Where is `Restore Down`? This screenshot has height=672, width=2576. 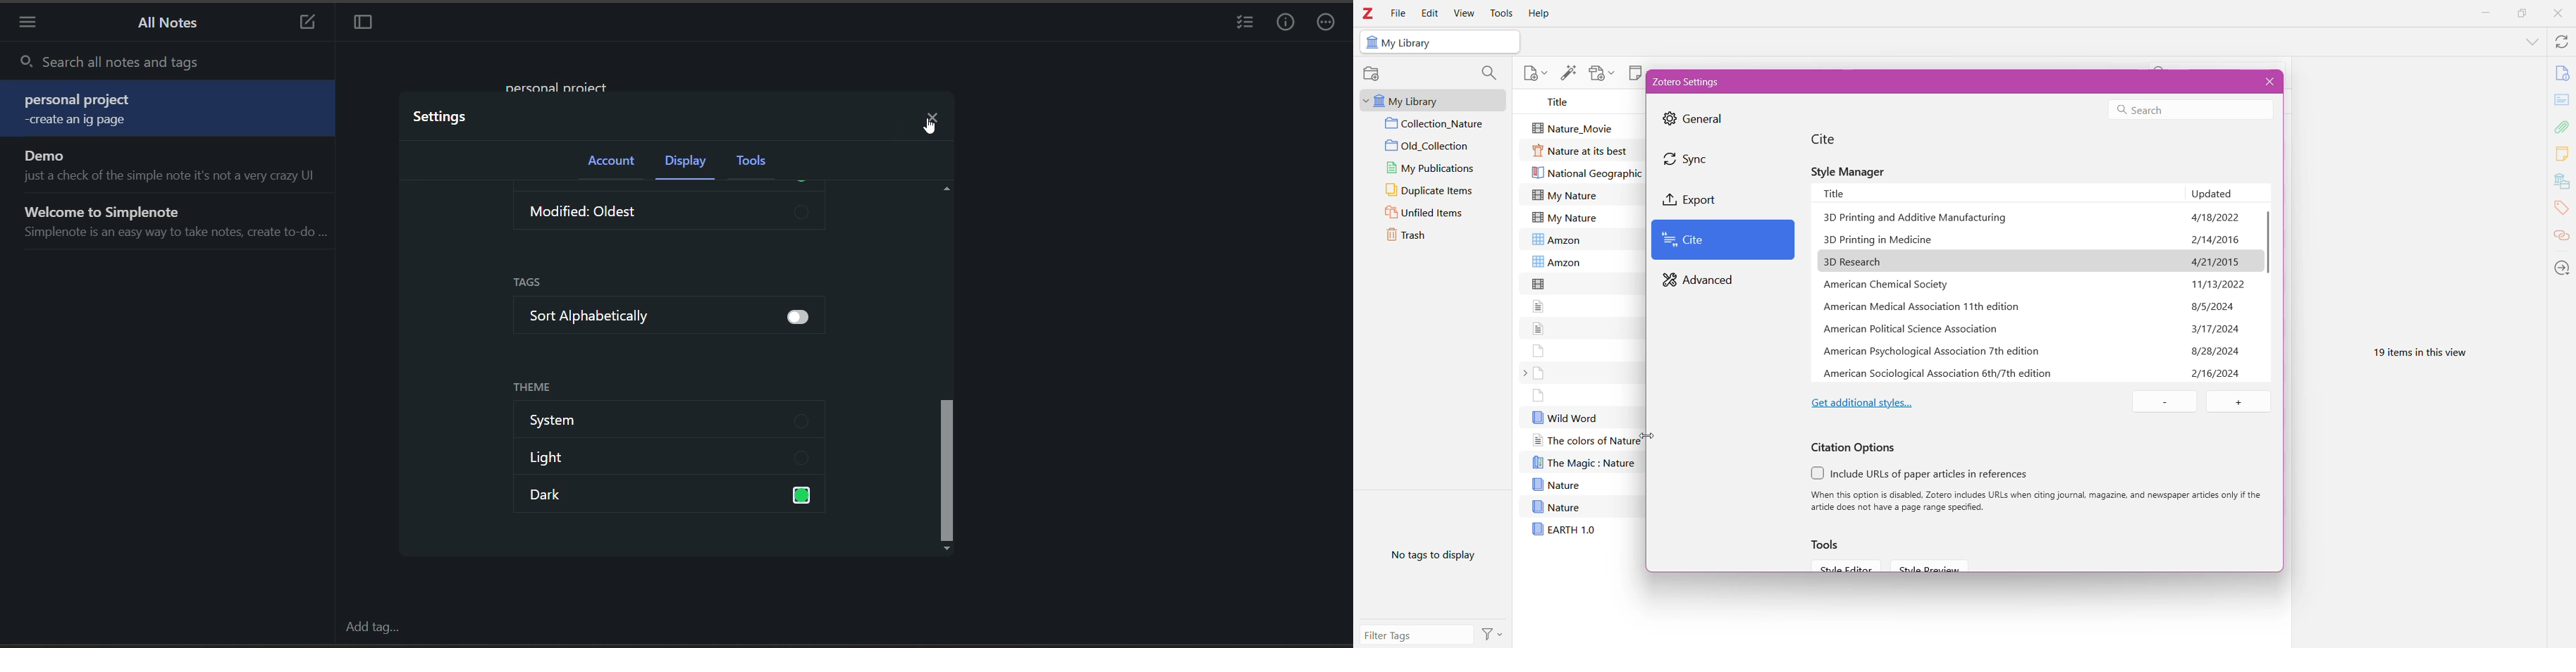
Restore Down is located at coordinates (2520, 13).